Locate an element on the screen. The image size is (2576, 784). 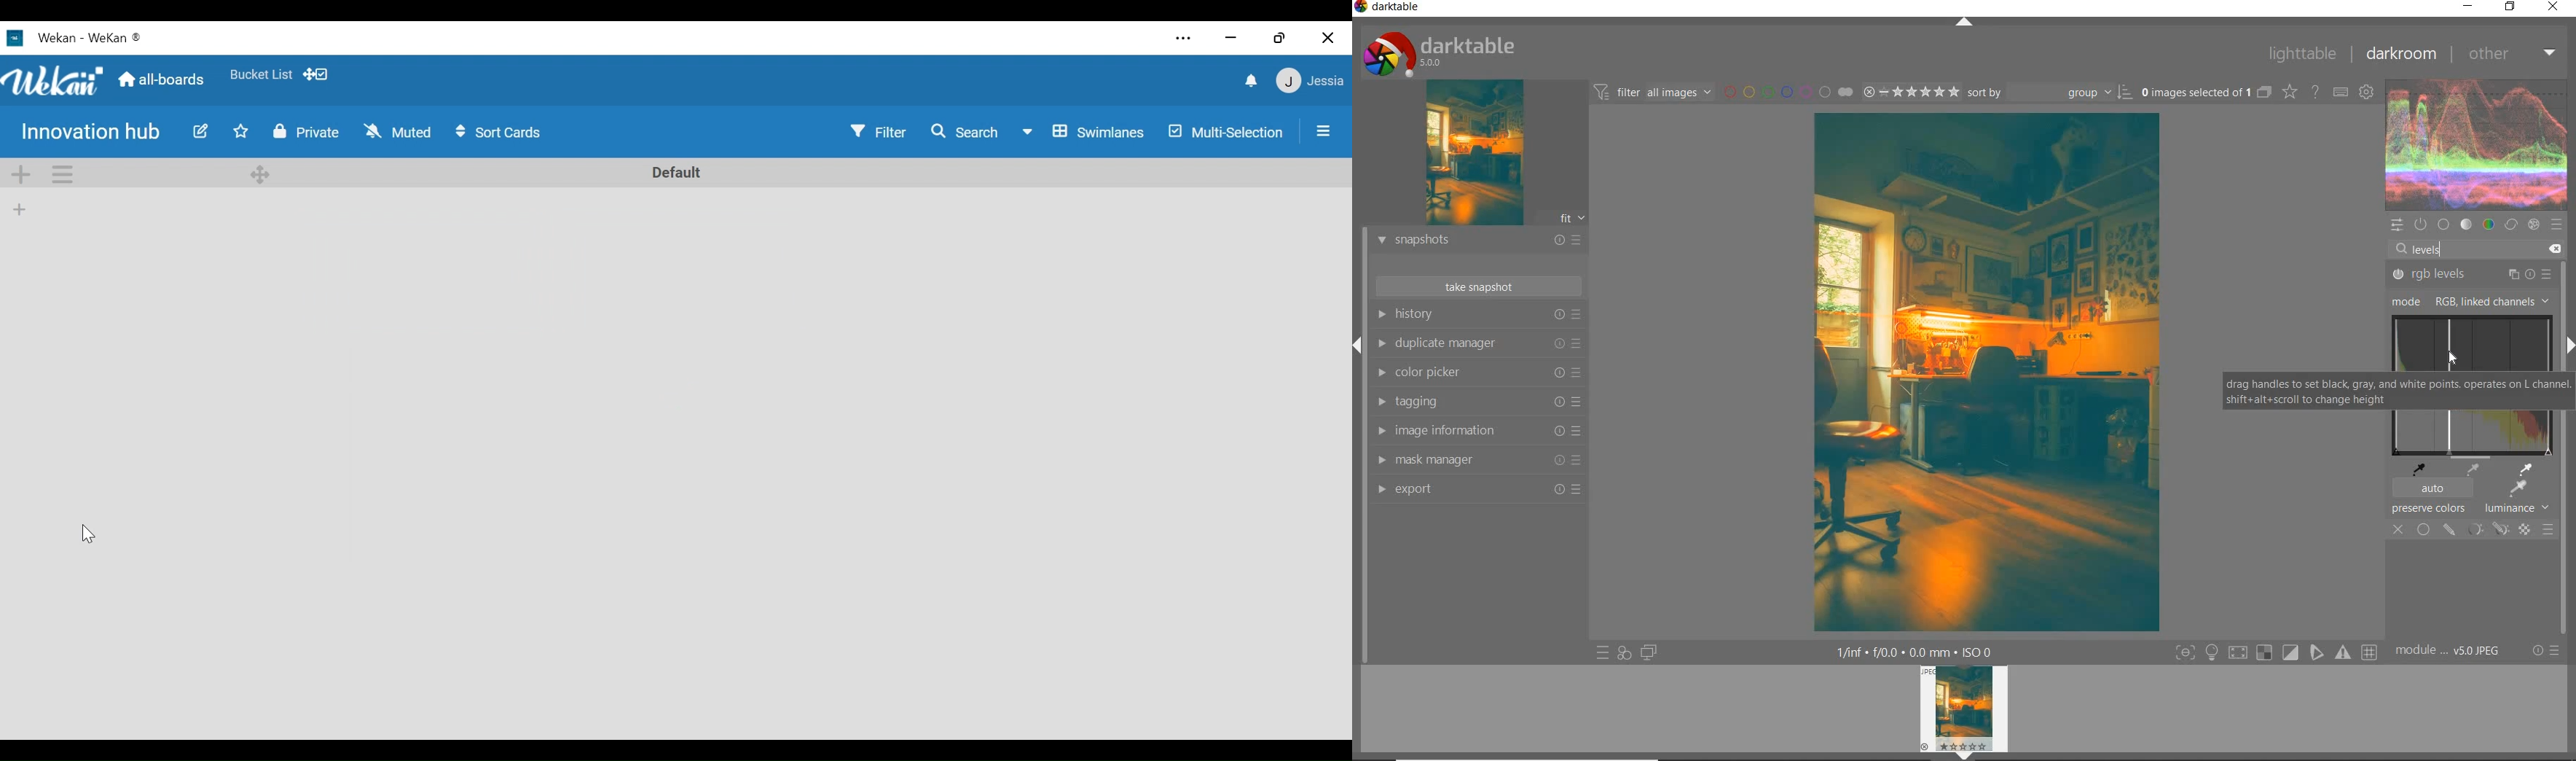
color picker is located at coordinates (1476, 372).